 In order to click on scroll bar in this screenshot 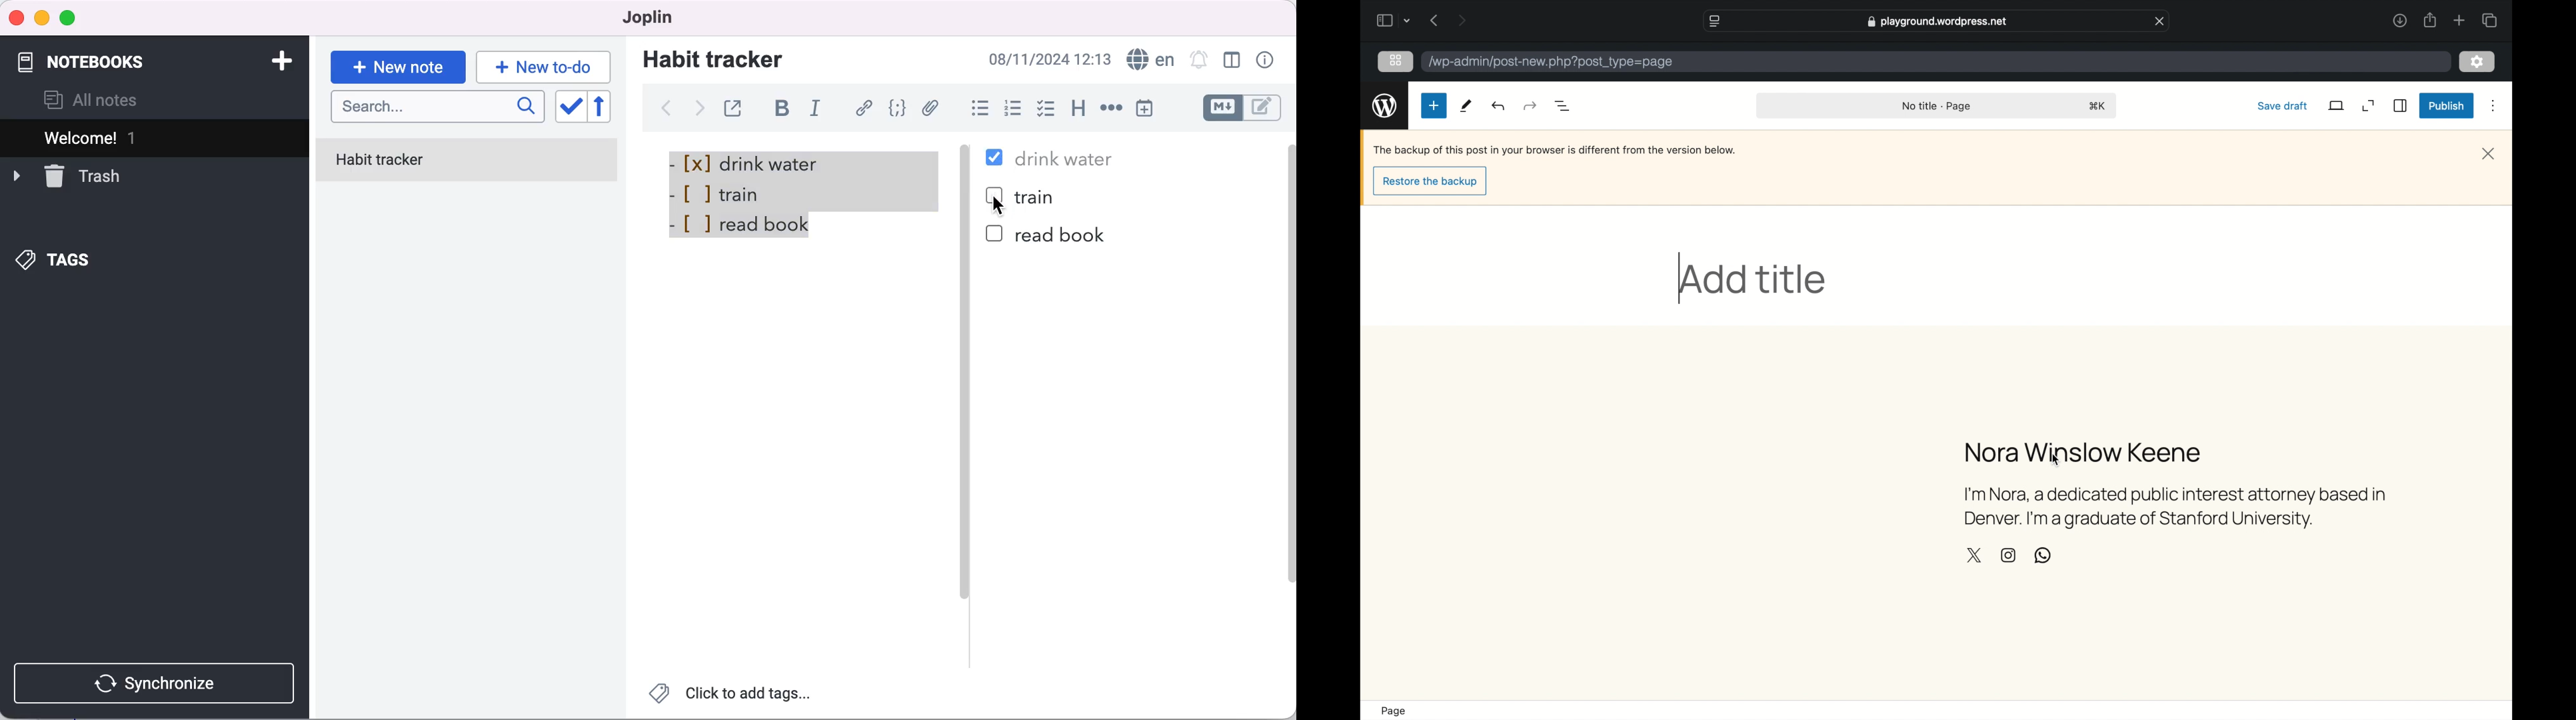, I will do `click(1288, 392)`.